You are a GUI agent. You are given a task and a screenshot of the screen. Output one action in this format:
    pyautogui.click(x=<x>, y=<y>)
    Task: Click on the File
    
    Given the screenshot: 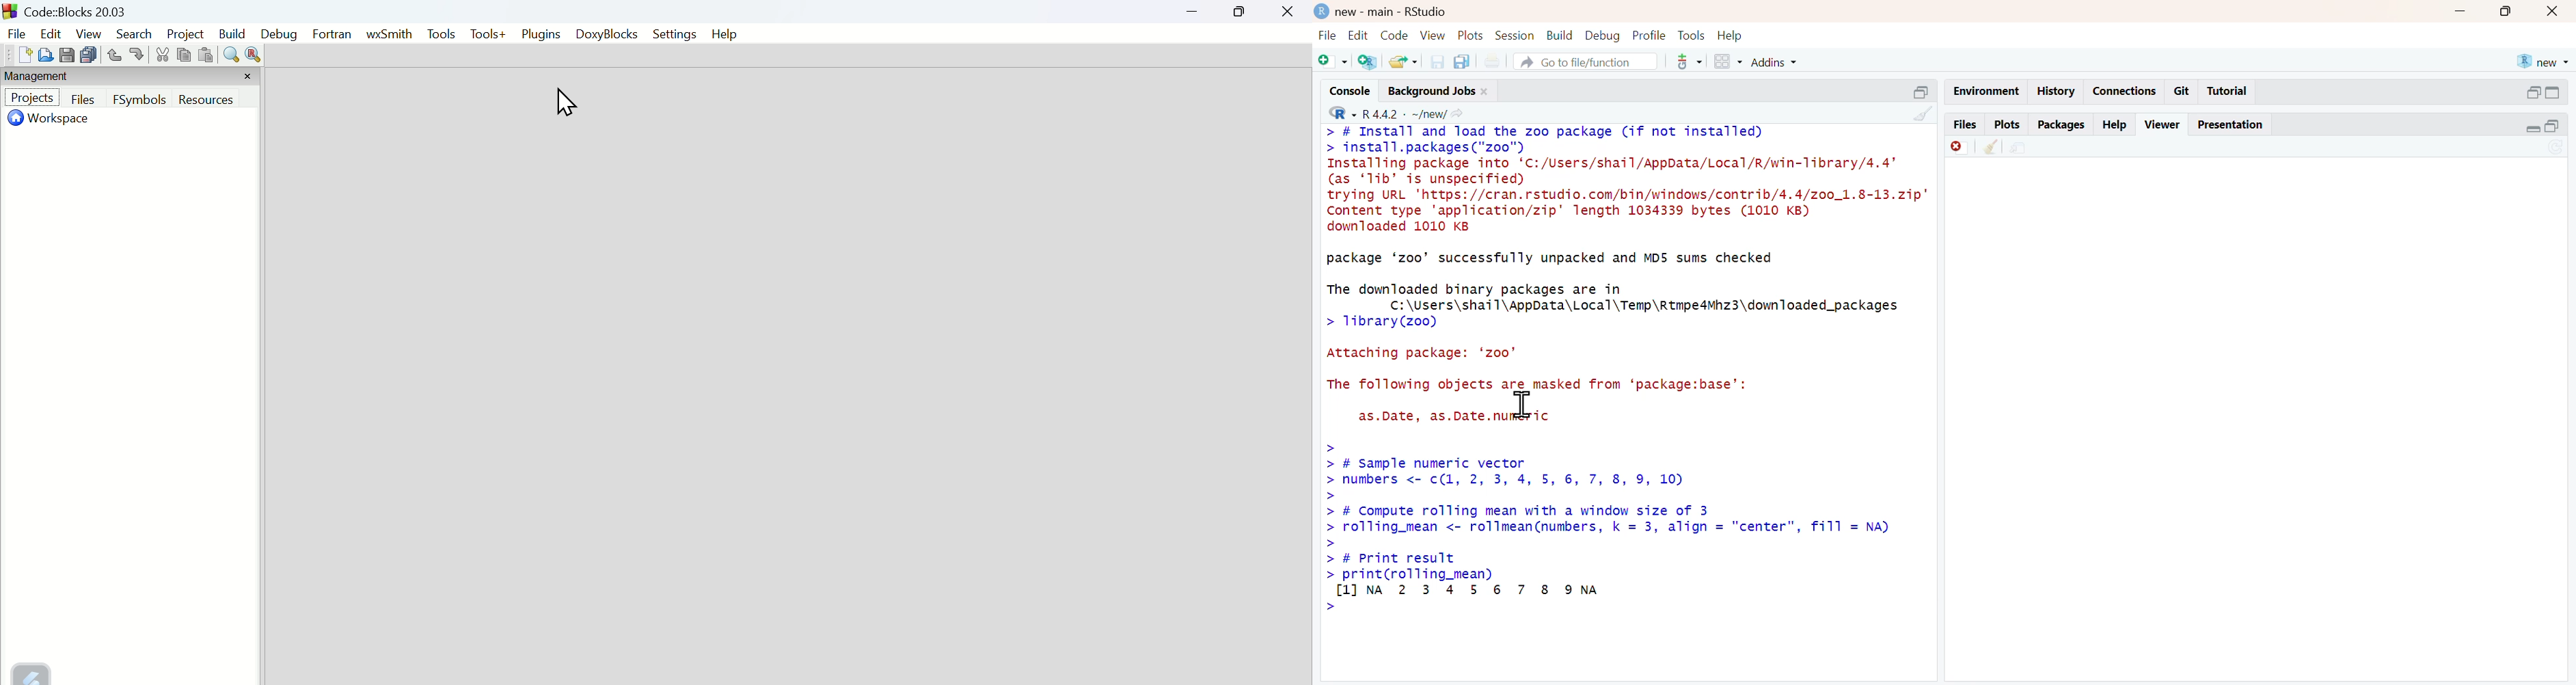 What is the action you would take?
    pyautogui.click(x=16, y=33)
    